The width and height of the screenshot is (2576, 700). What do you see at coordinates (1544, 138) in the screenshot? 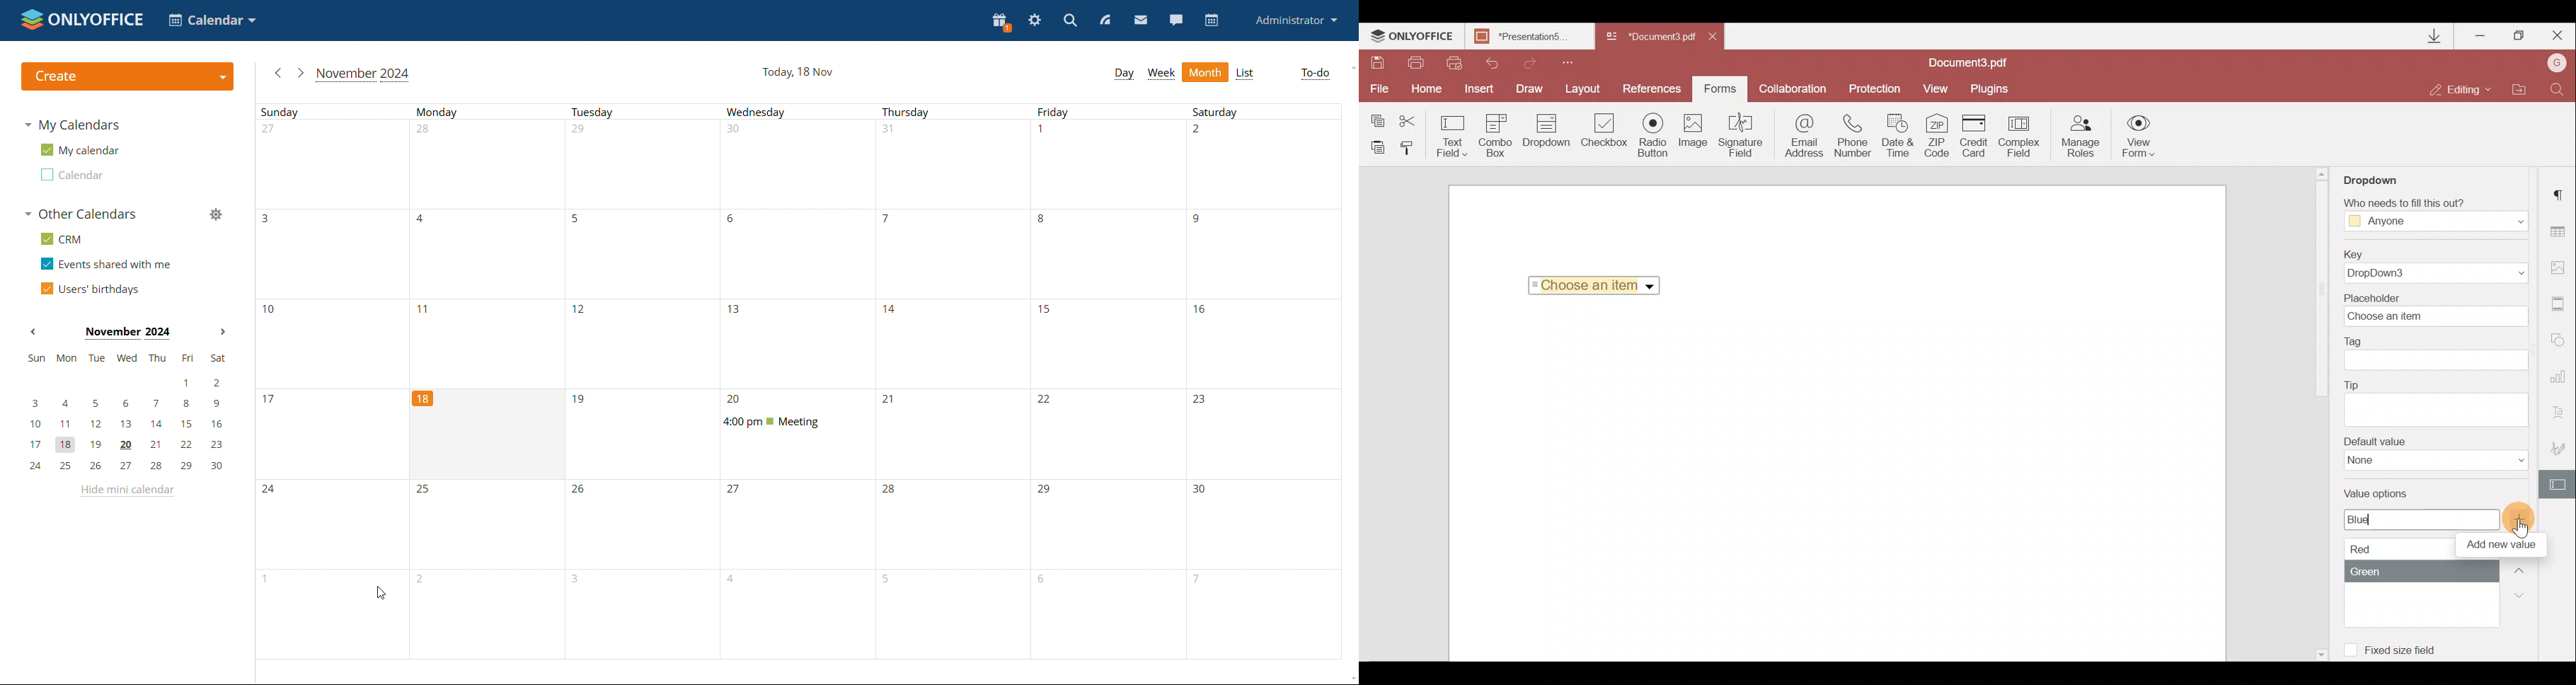
I see `Dropdown` at bounding box center [1544, 138].